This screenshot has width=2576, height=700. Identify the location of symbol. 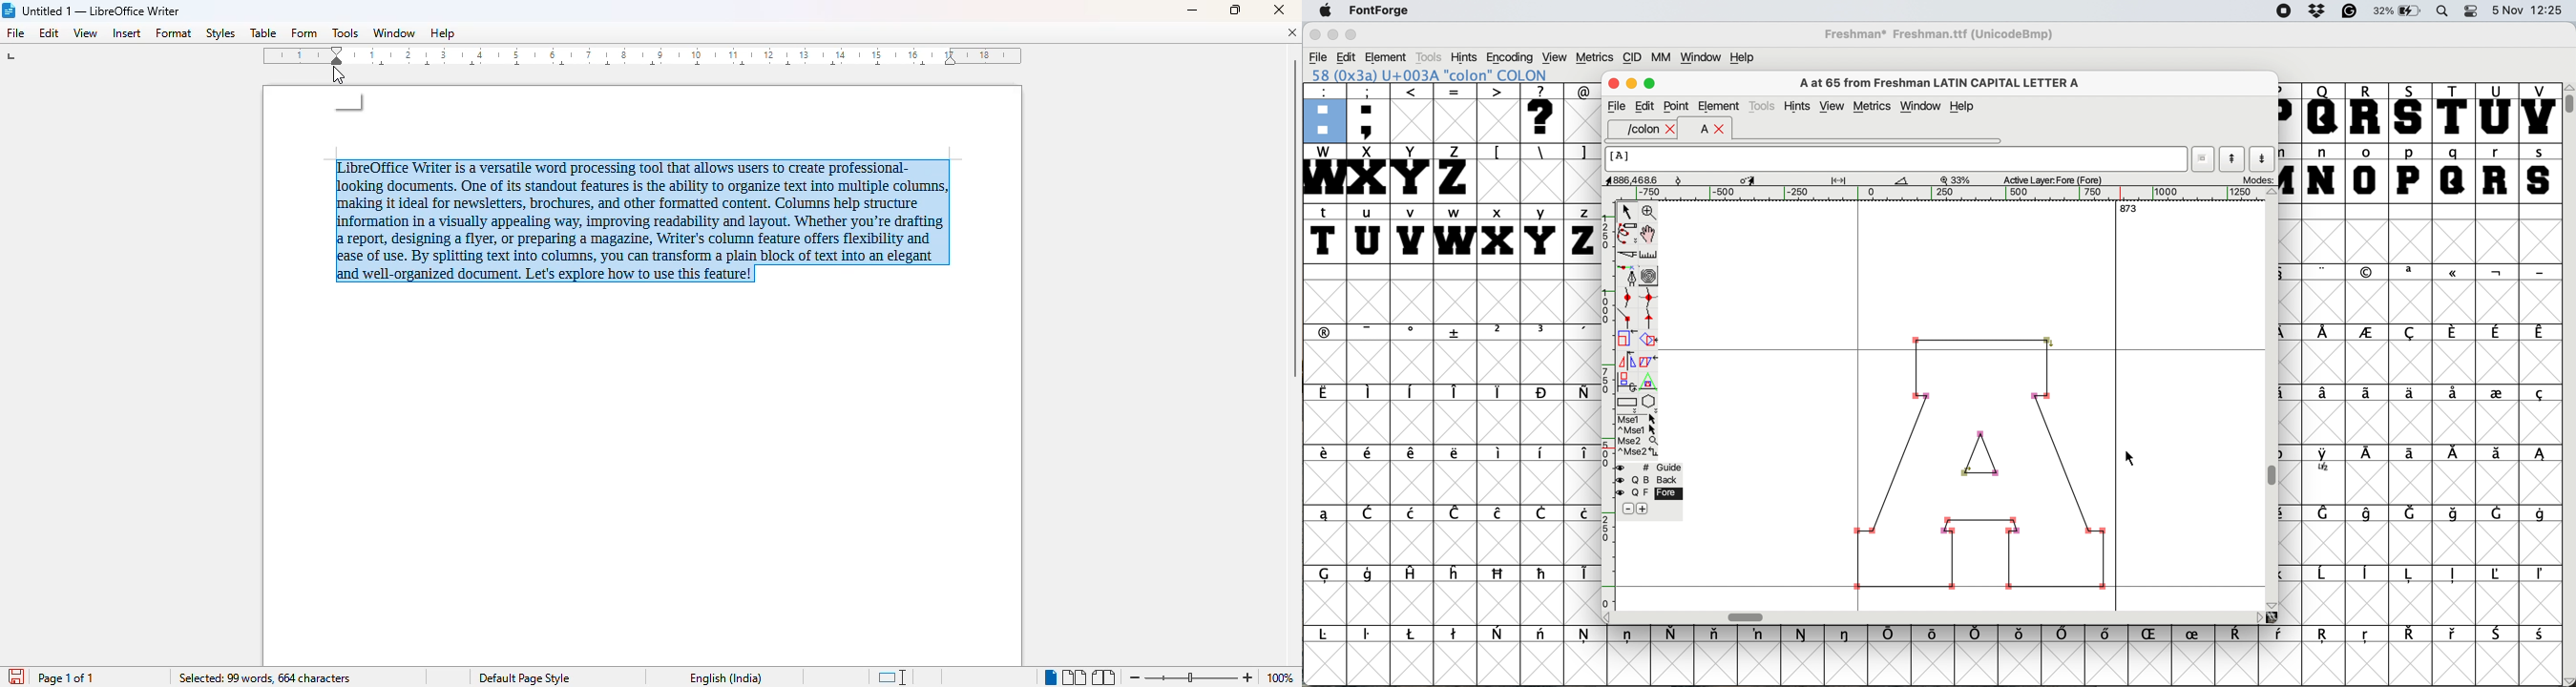
(2369, 574).